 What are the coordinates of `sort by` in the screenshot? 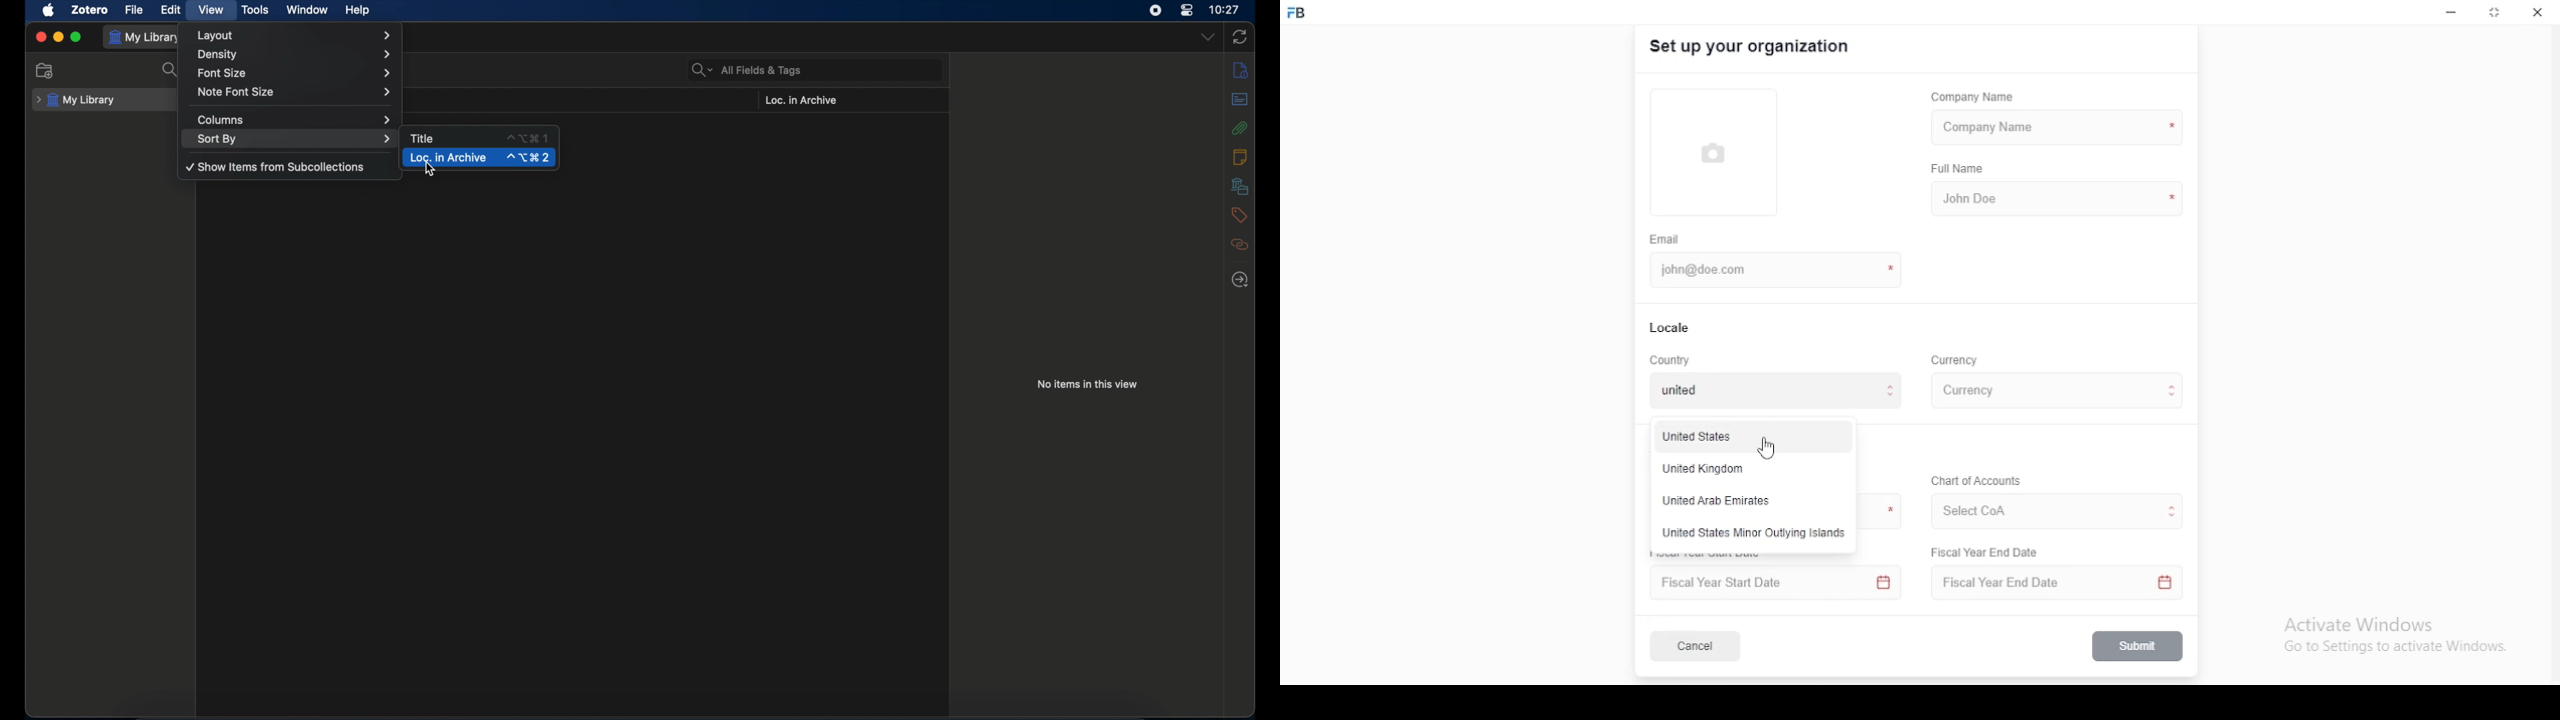 It's located at (295, 139).